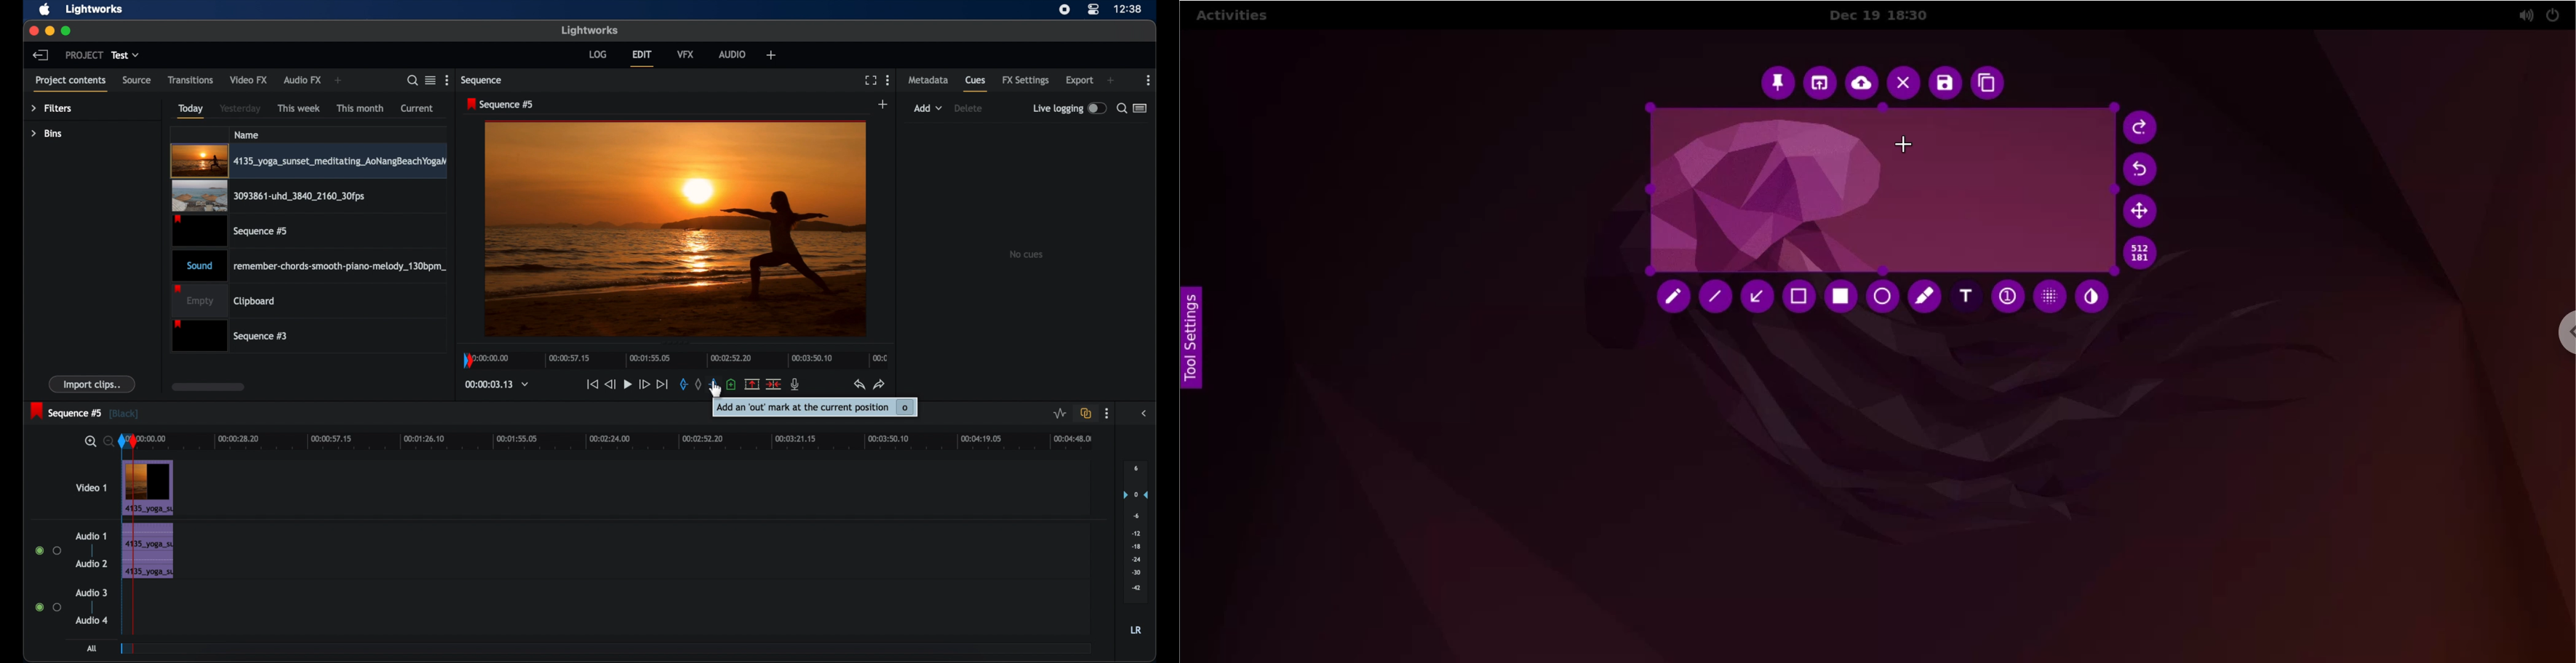  I want to click on screen recorder icon, so click(1064, 10).